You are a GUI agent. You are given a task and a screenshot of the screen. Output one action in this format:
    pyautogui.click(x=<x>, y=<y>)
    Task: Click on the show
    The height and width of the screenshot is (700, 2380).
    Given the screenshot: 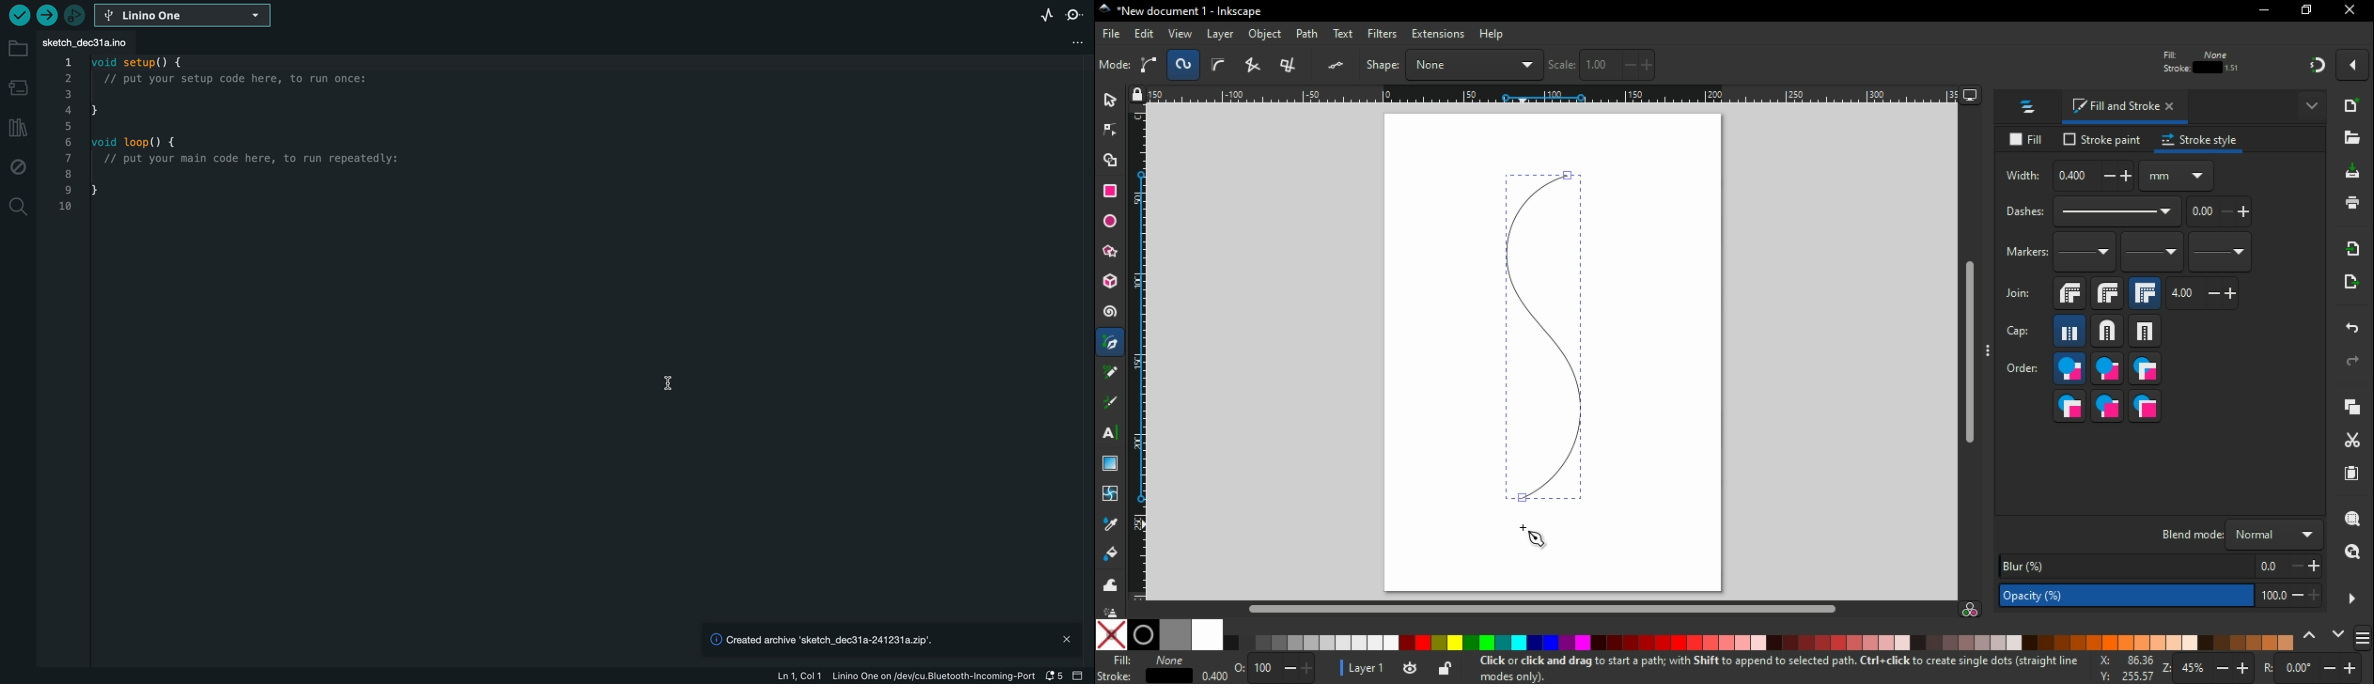 What is the action you would take?
    pyautogui.click(x=2312, y=108)
    